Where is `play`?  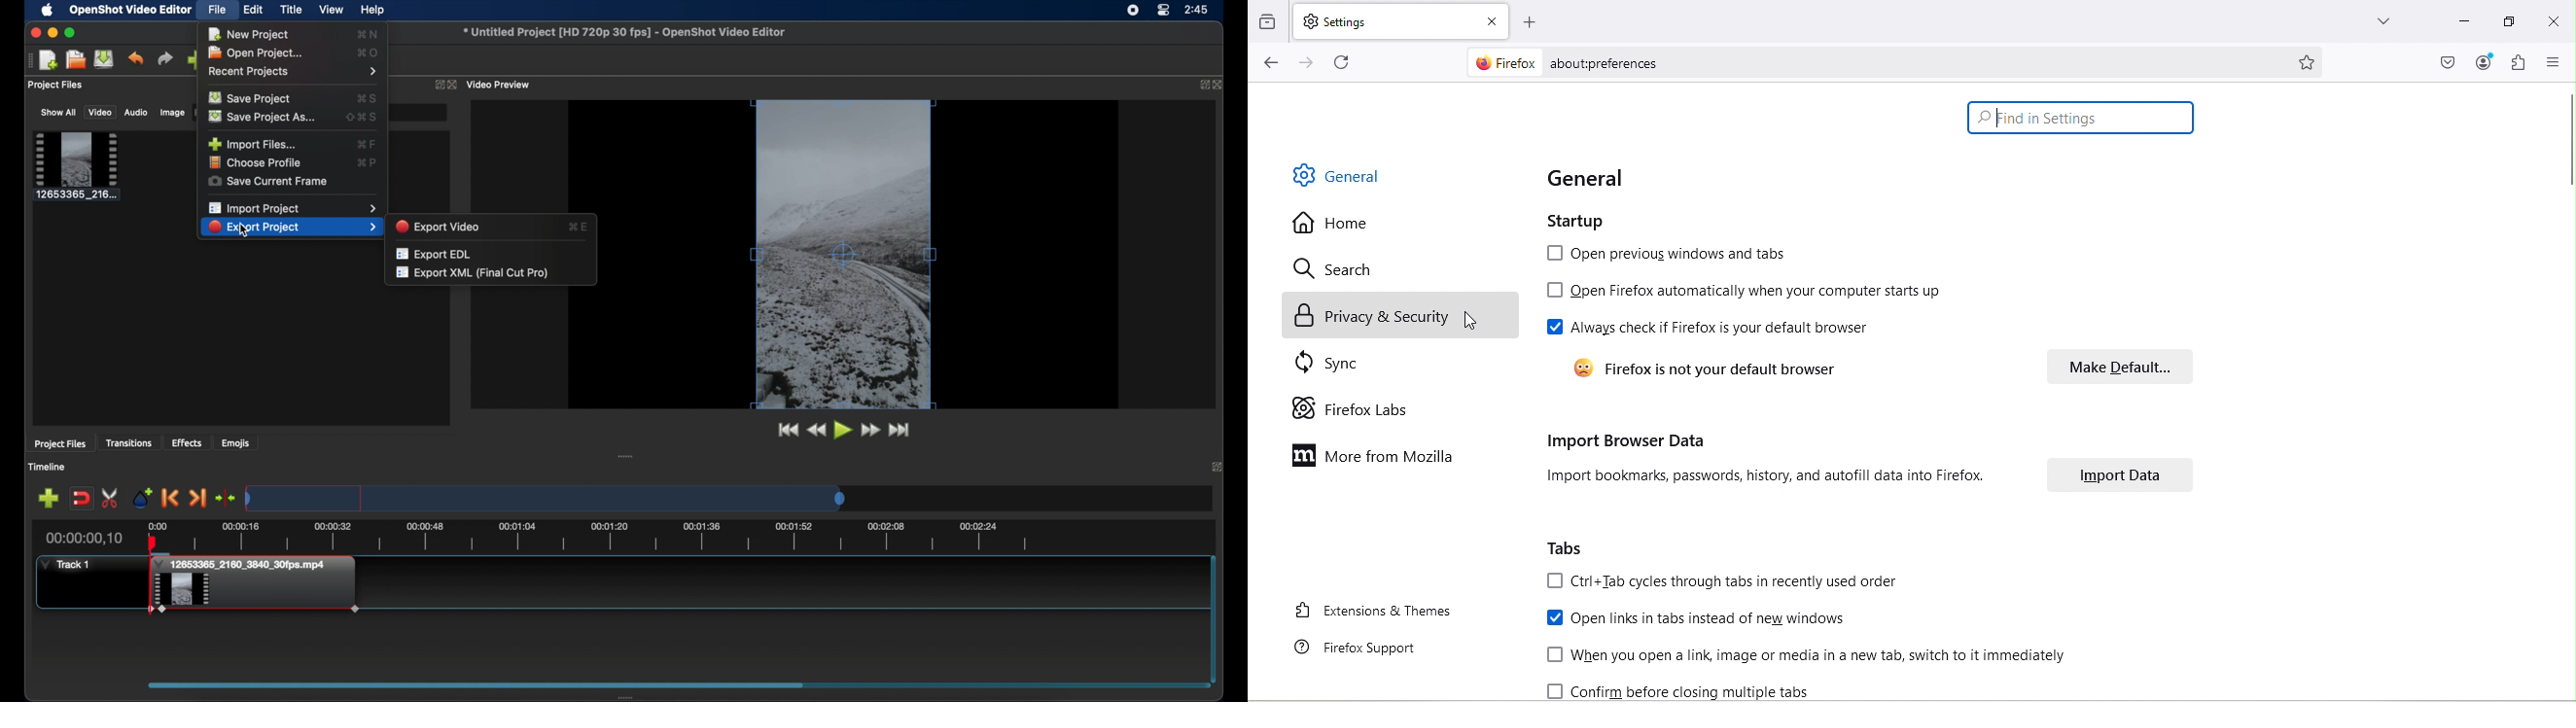 play is located at coordinates (843, 430).